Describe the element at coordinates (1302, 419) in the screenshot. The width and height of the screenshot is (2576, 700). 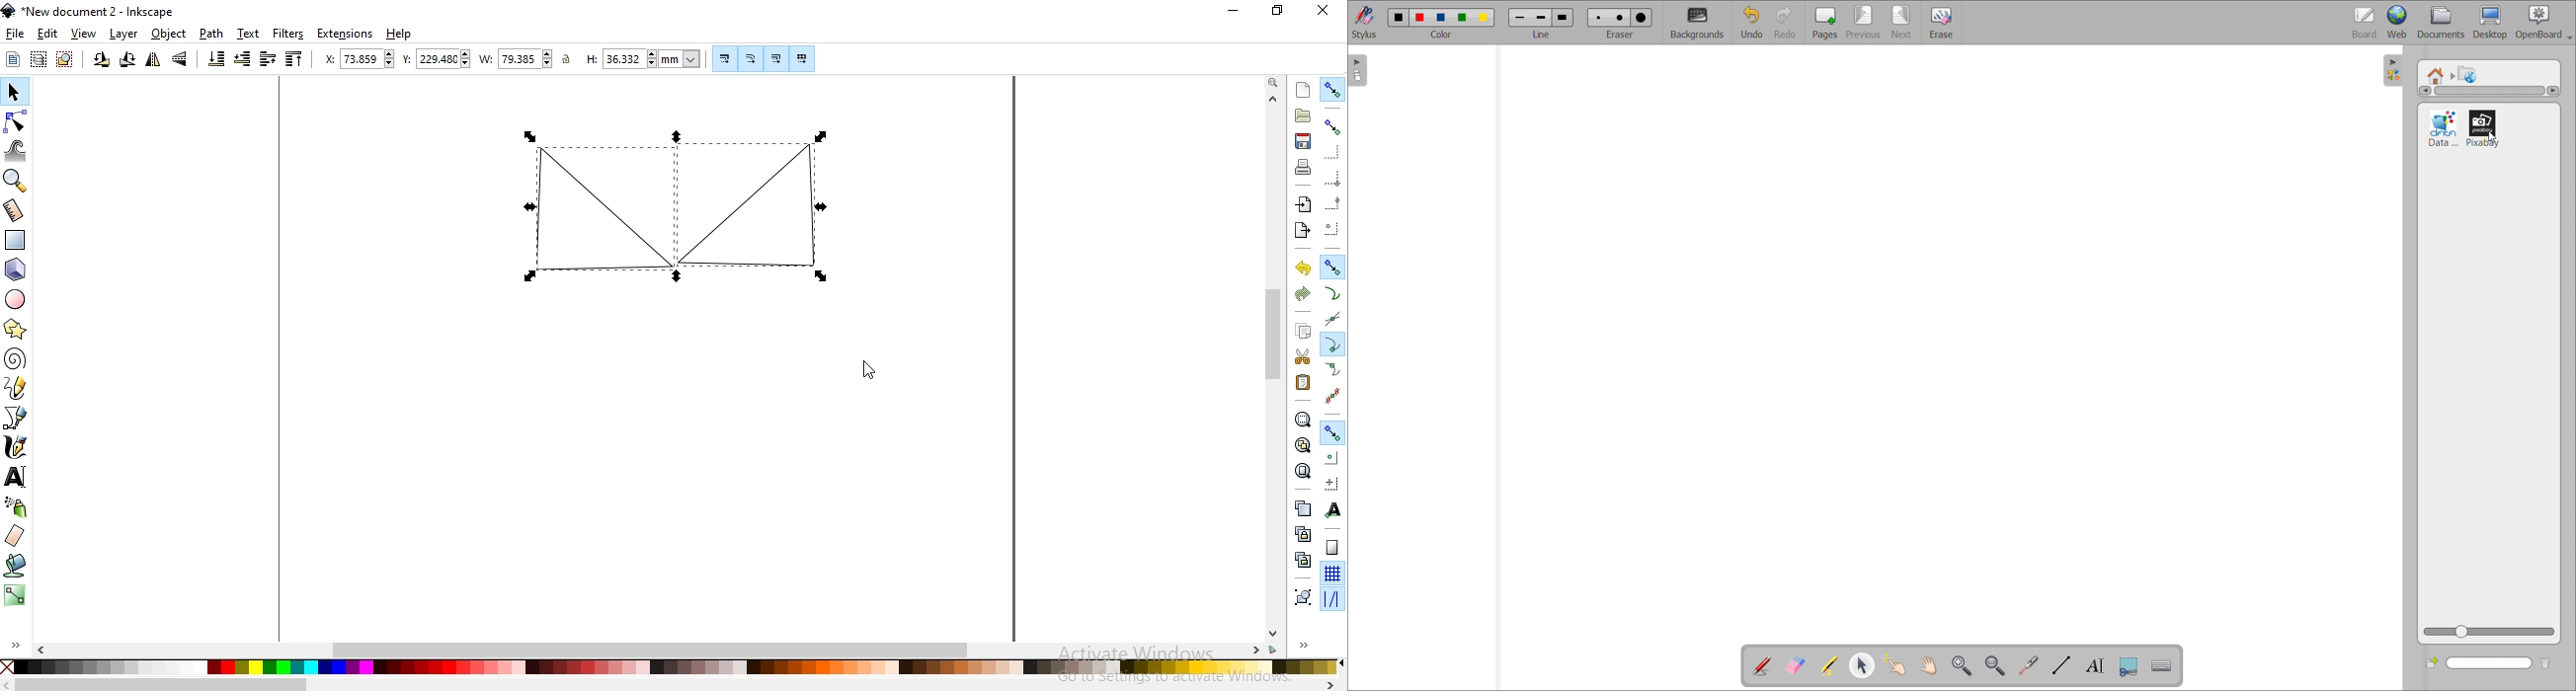
I see `zoom to fit selection` at that location.